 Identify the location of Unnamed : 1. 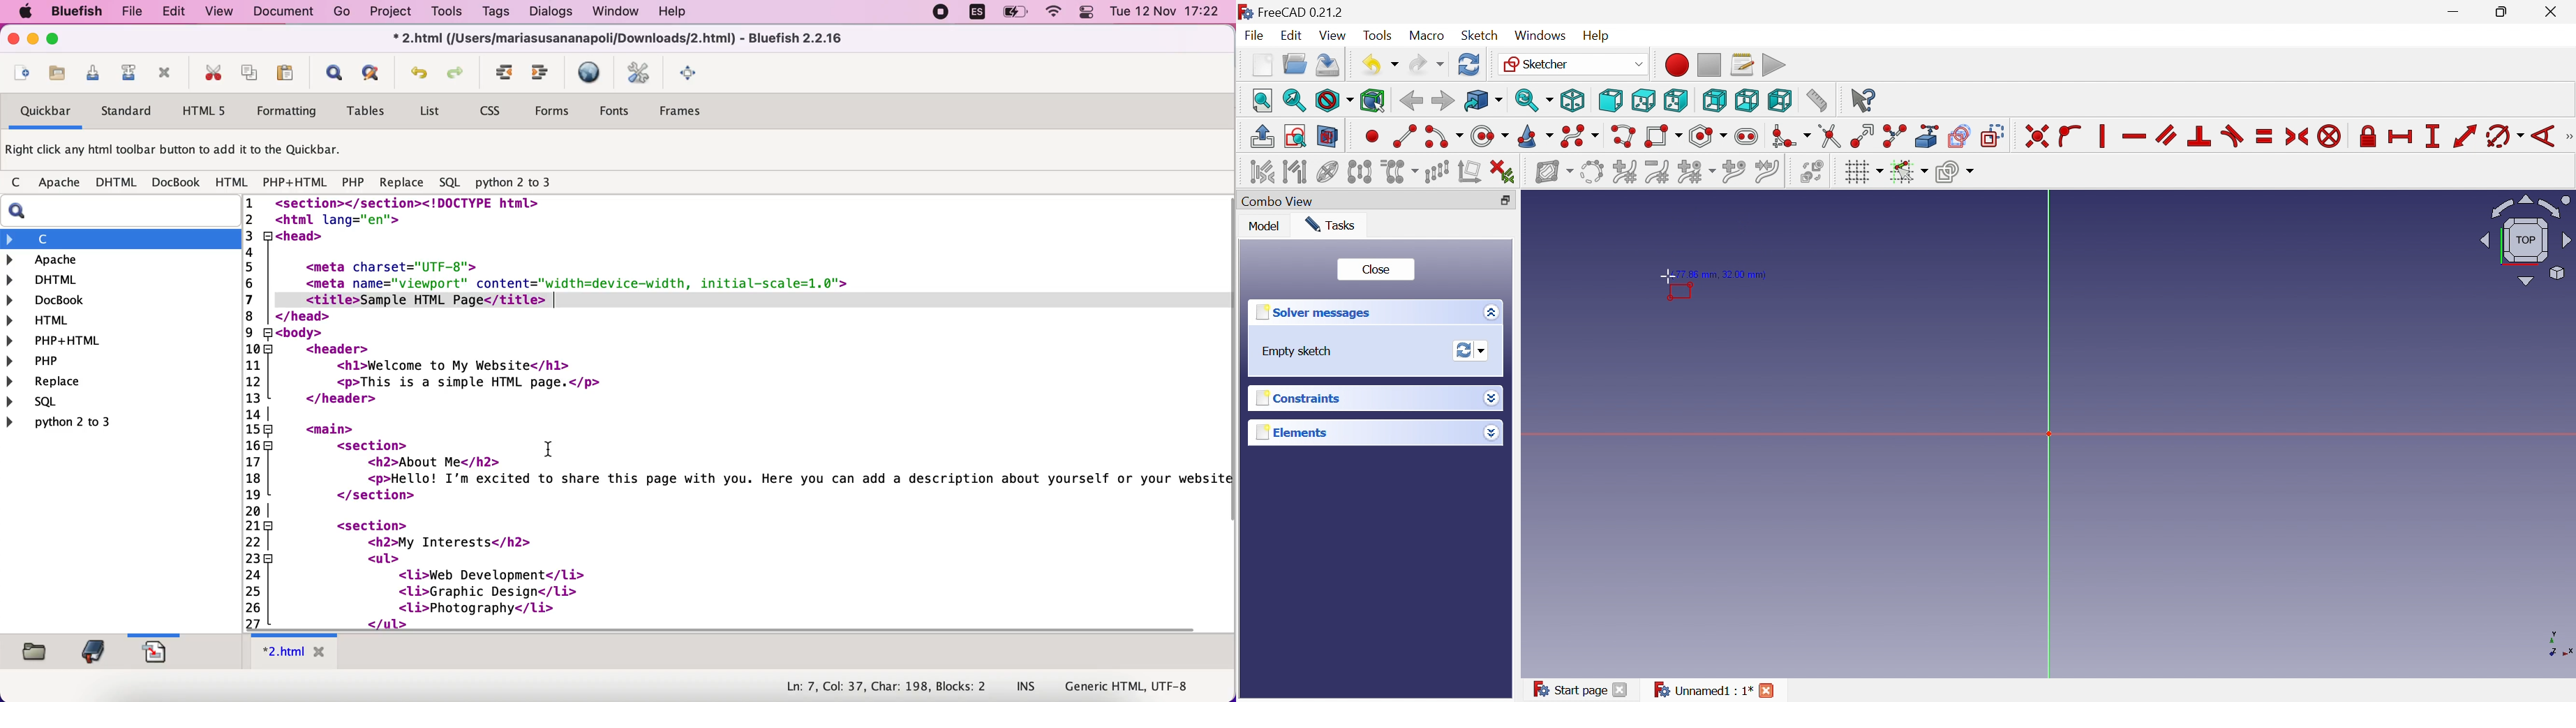
(1701, 690).